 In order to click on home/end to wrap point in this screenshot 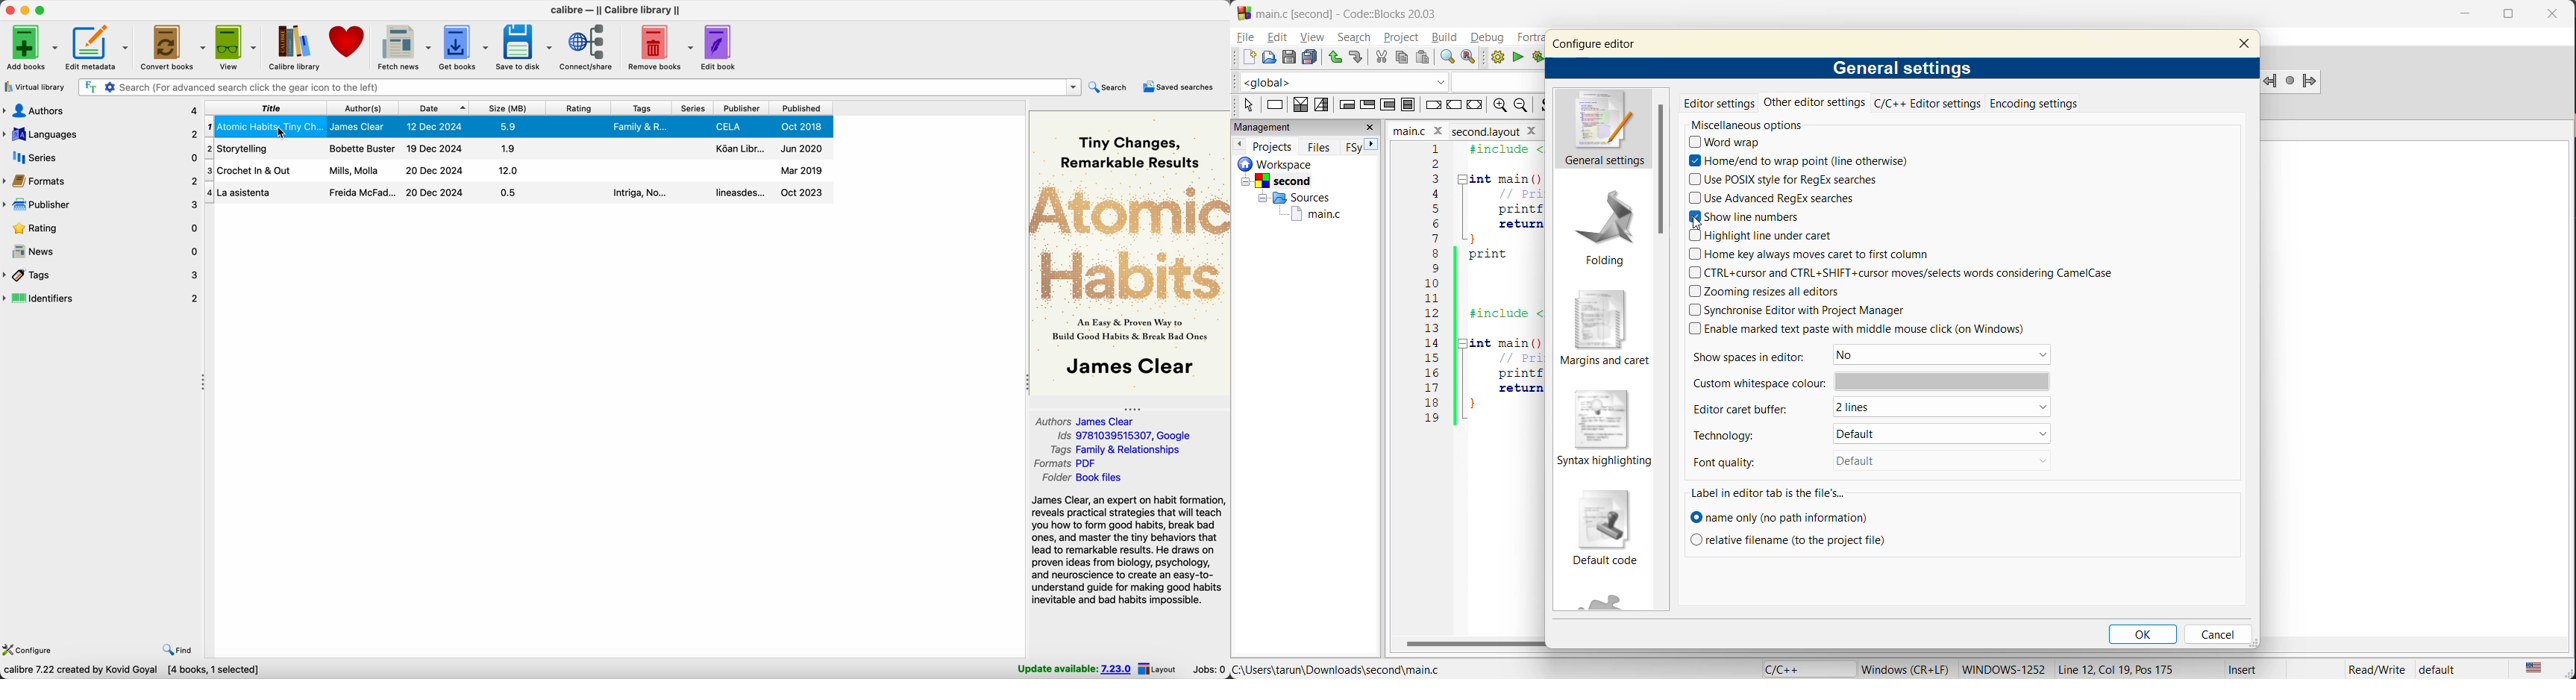, I will do `click(1797, 160)`.